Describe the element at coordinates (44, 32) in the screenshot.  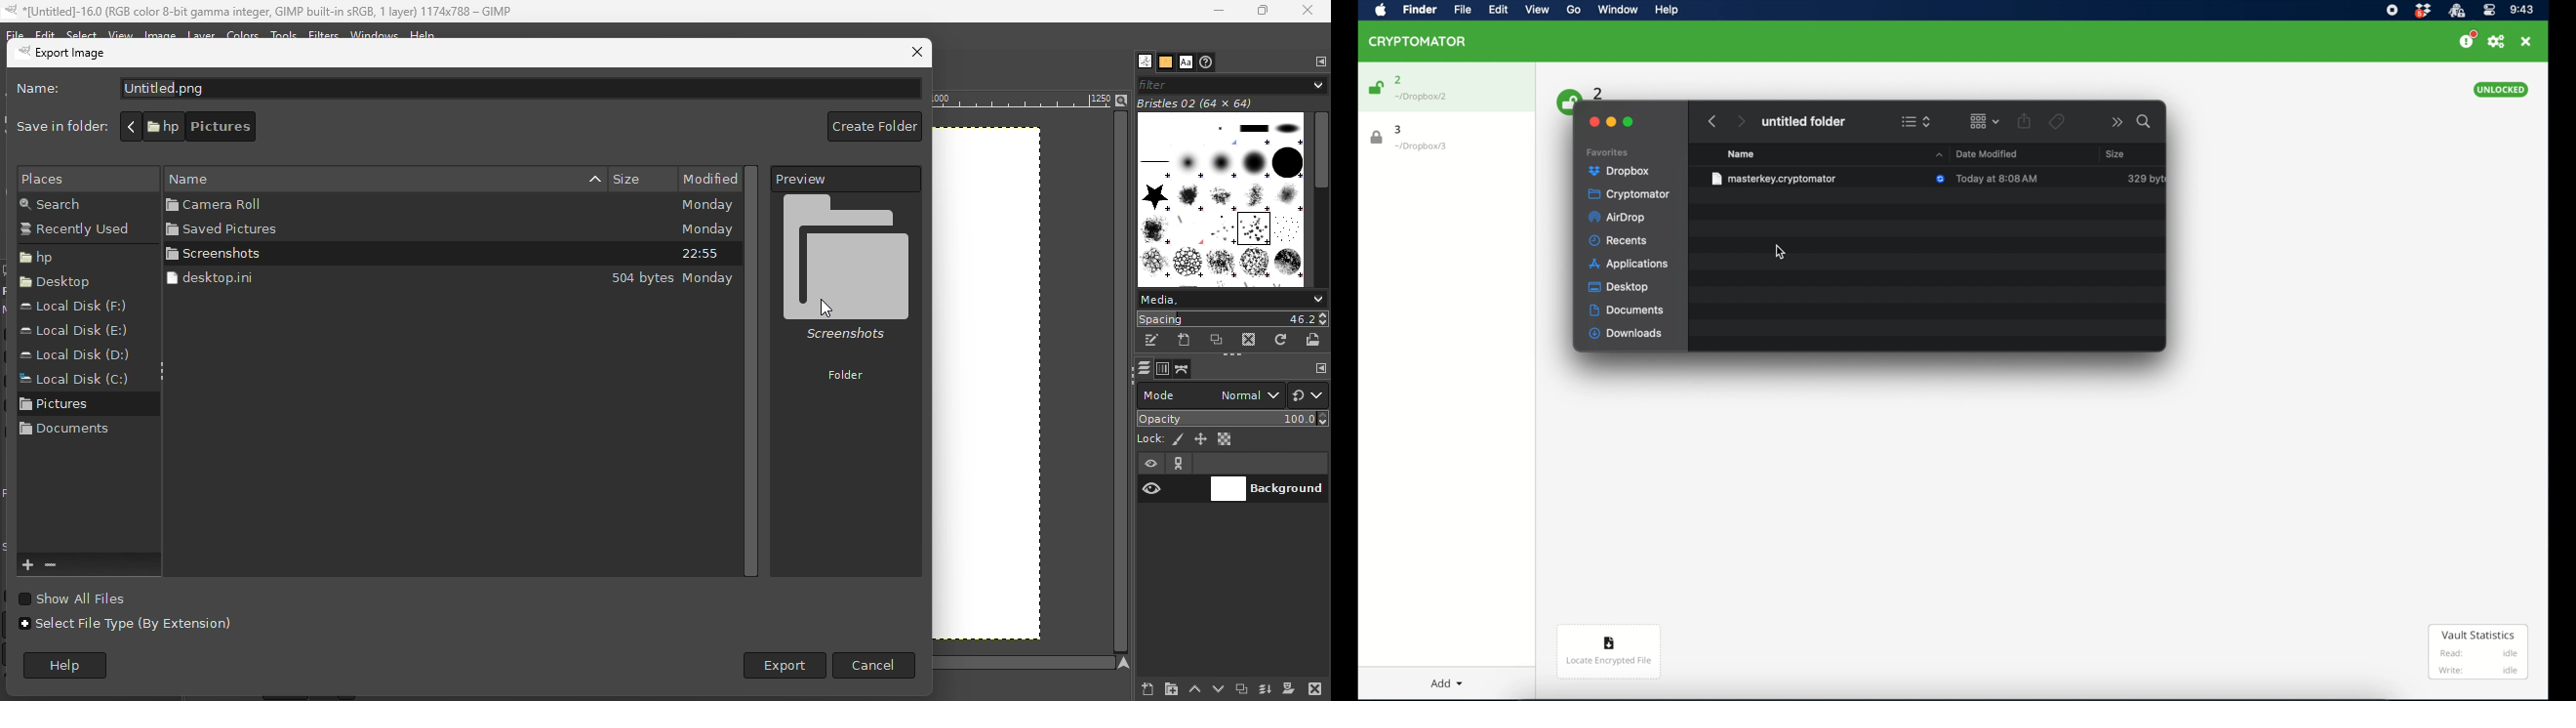
I see `Edit` at that location.